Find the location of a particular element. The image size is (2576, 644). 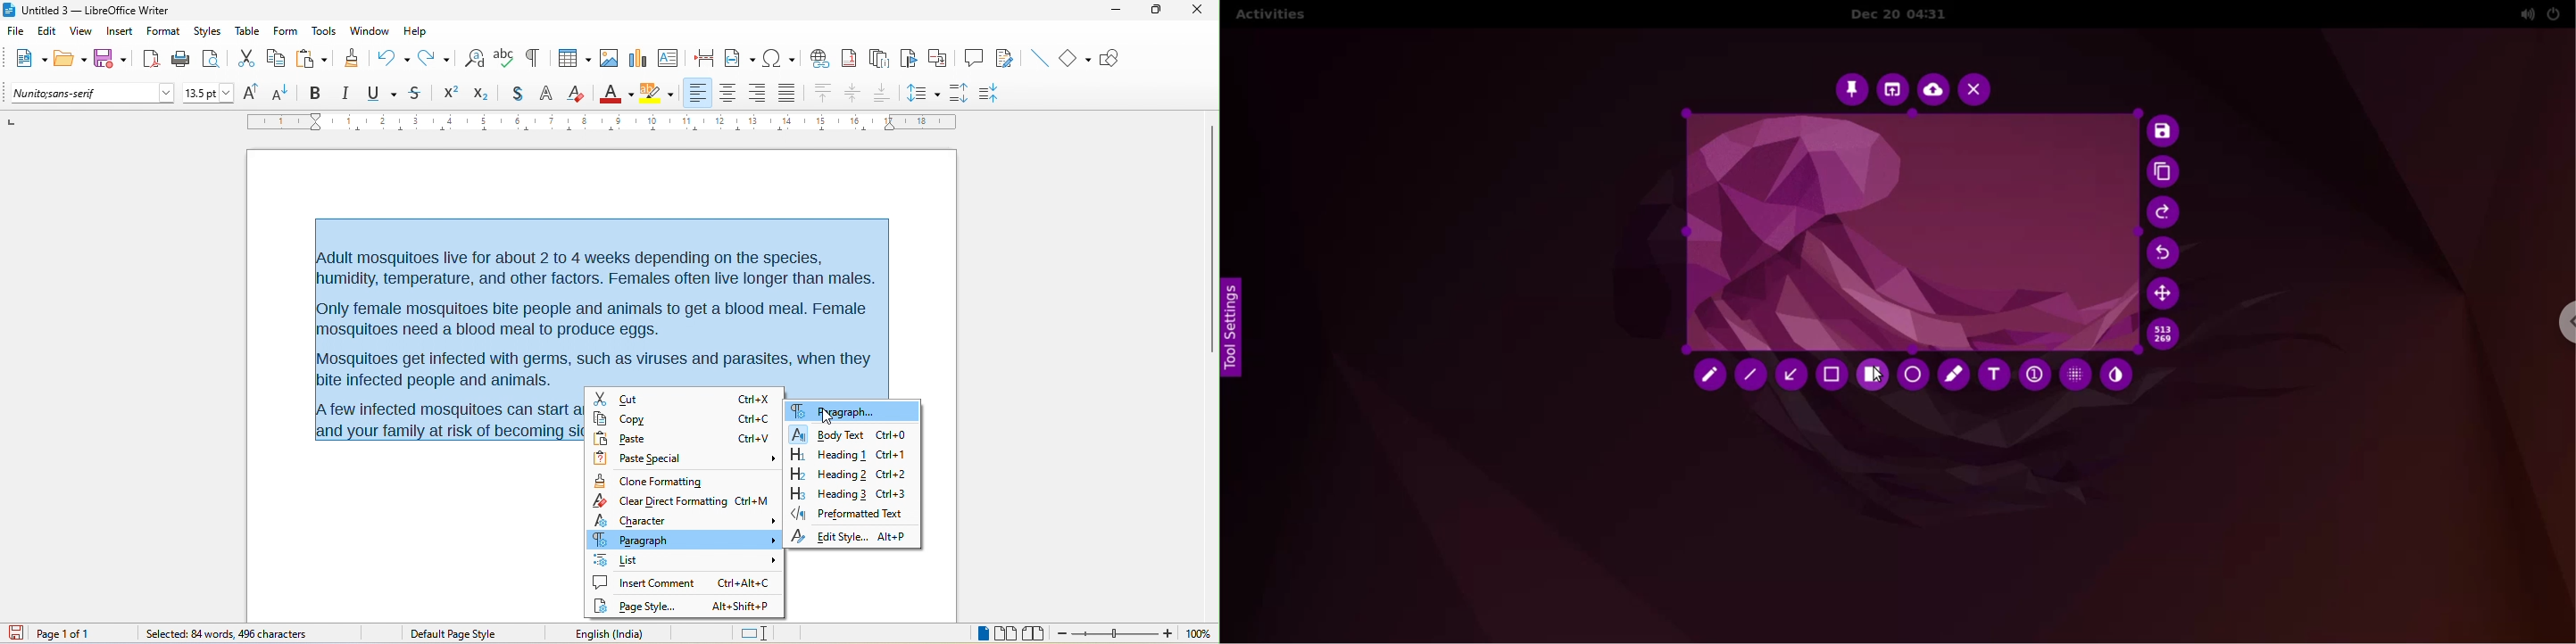

cut is located at coordinates (647, 400).